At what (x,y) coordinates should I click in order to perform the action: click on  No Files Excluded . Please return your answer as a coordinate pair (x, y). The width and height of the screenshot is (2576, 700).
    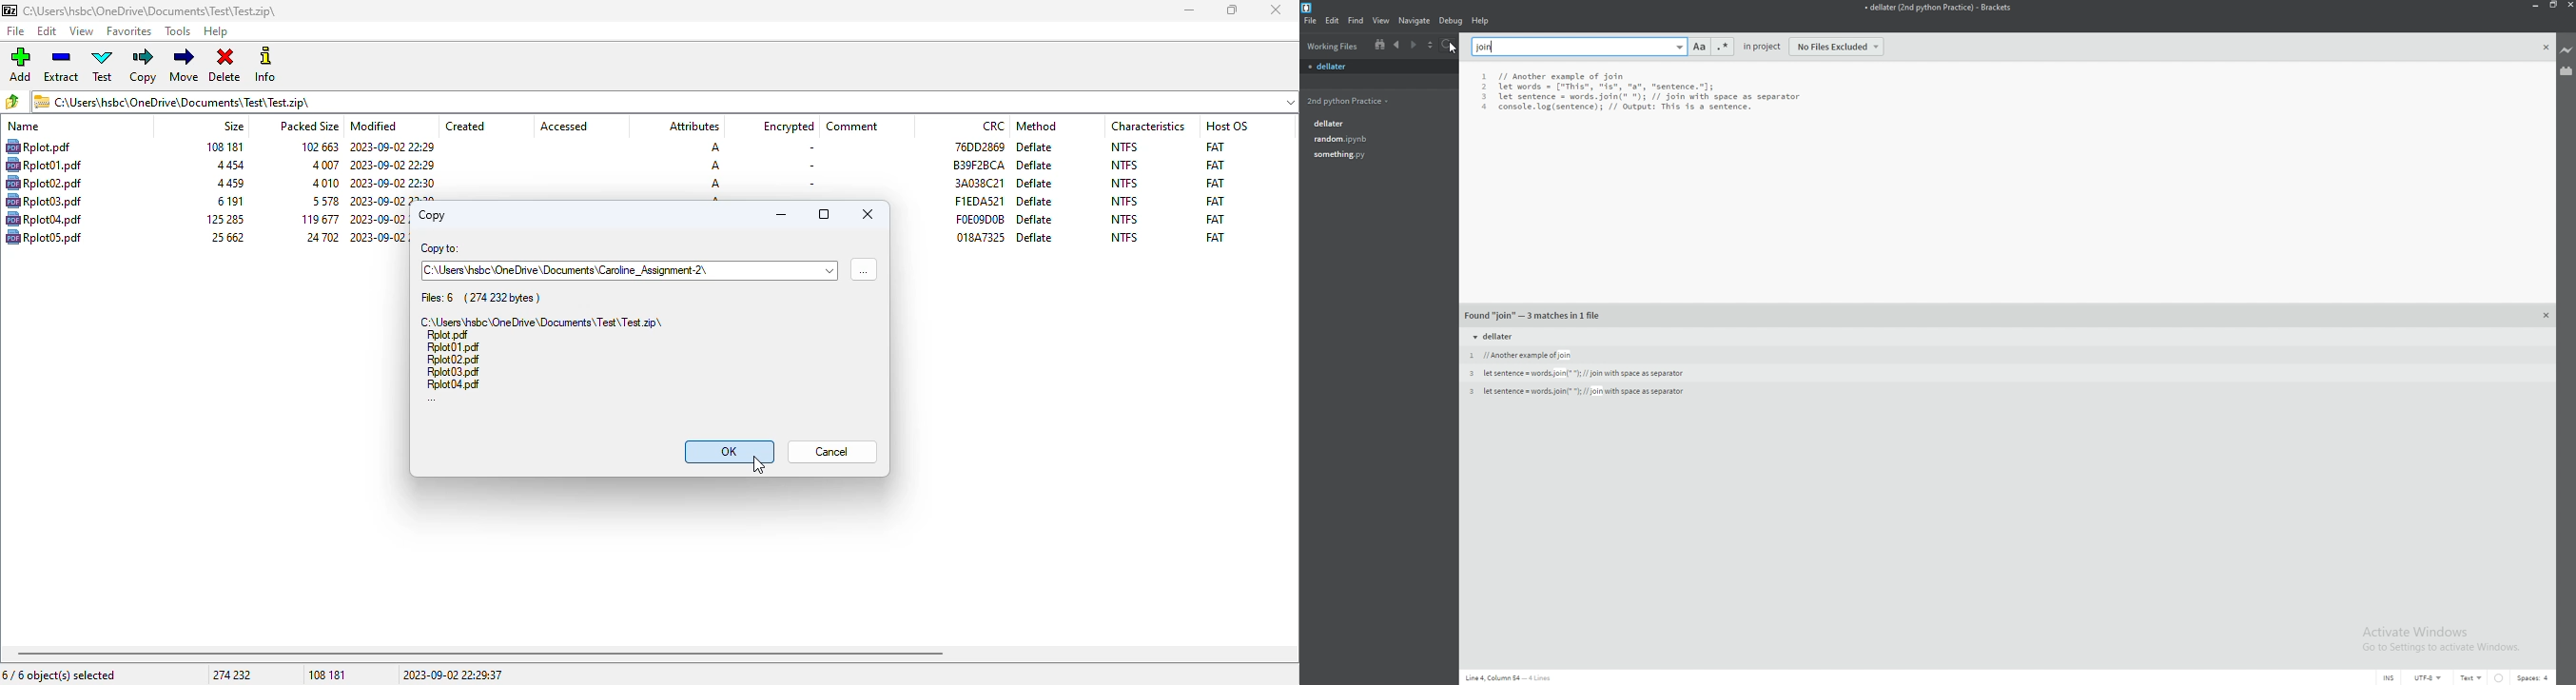
    Looking at the image, I should click on (1843, 47).